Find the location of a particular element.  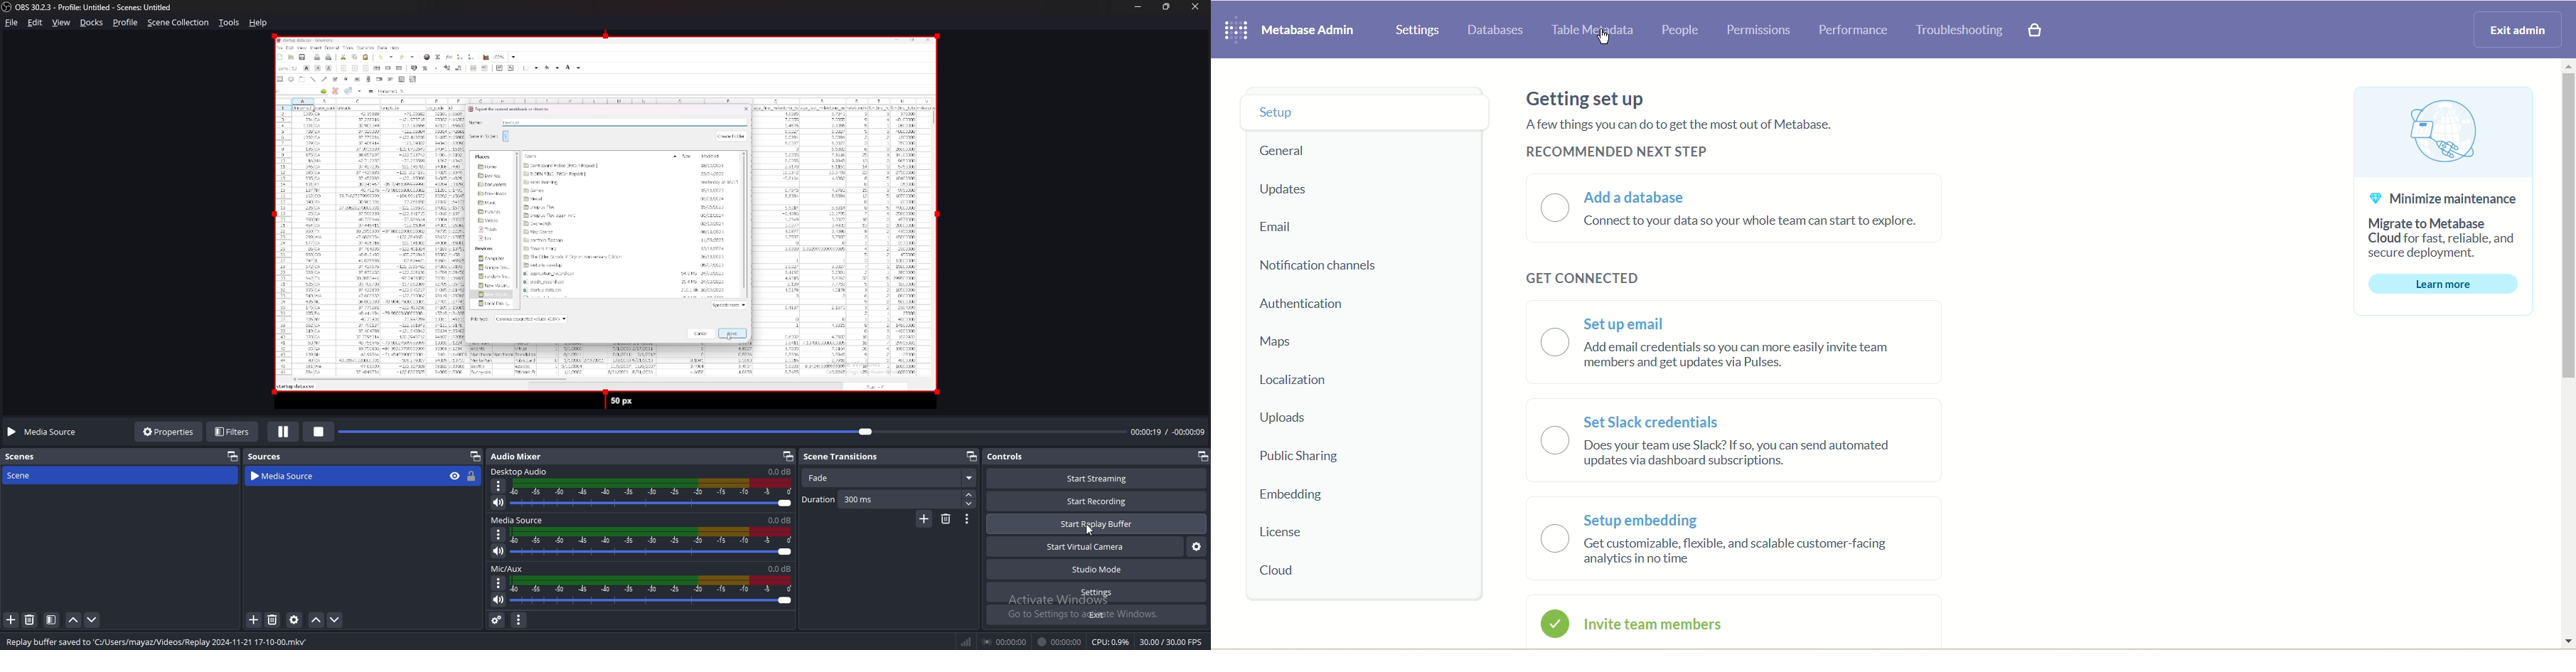

CPU: 1.3% is located at coordinates (1111, 642).